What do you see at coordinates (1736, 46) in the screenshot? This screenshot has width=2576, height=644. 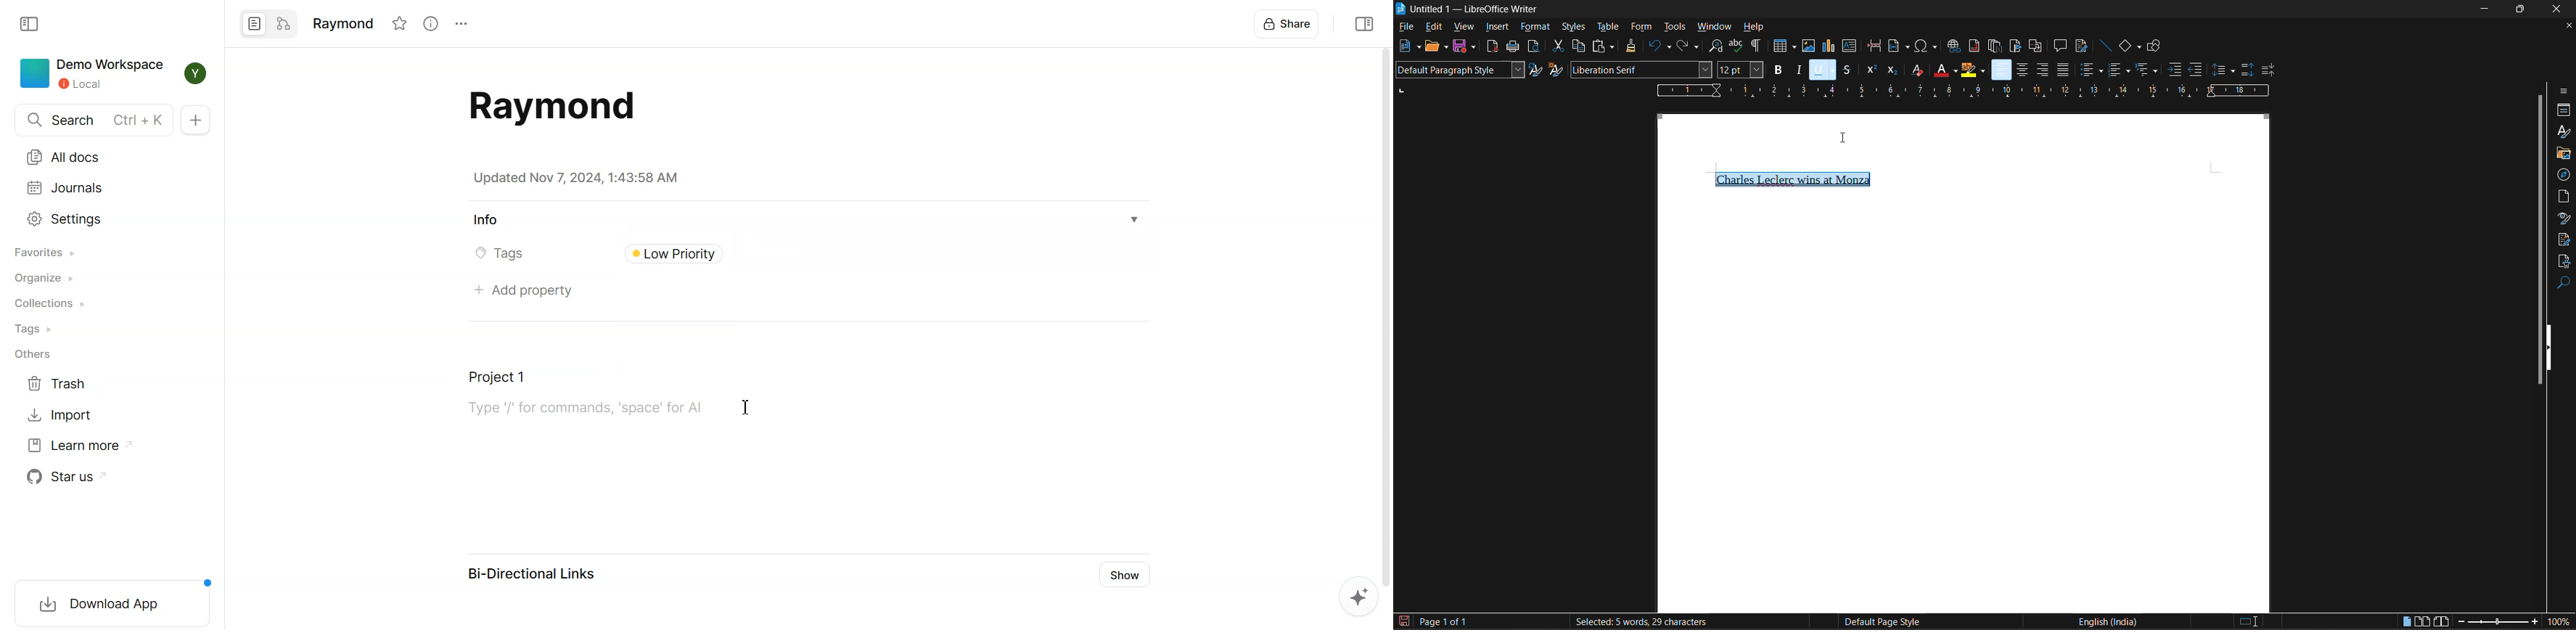 I see `check spelling` at bounding box center [1736, 46].